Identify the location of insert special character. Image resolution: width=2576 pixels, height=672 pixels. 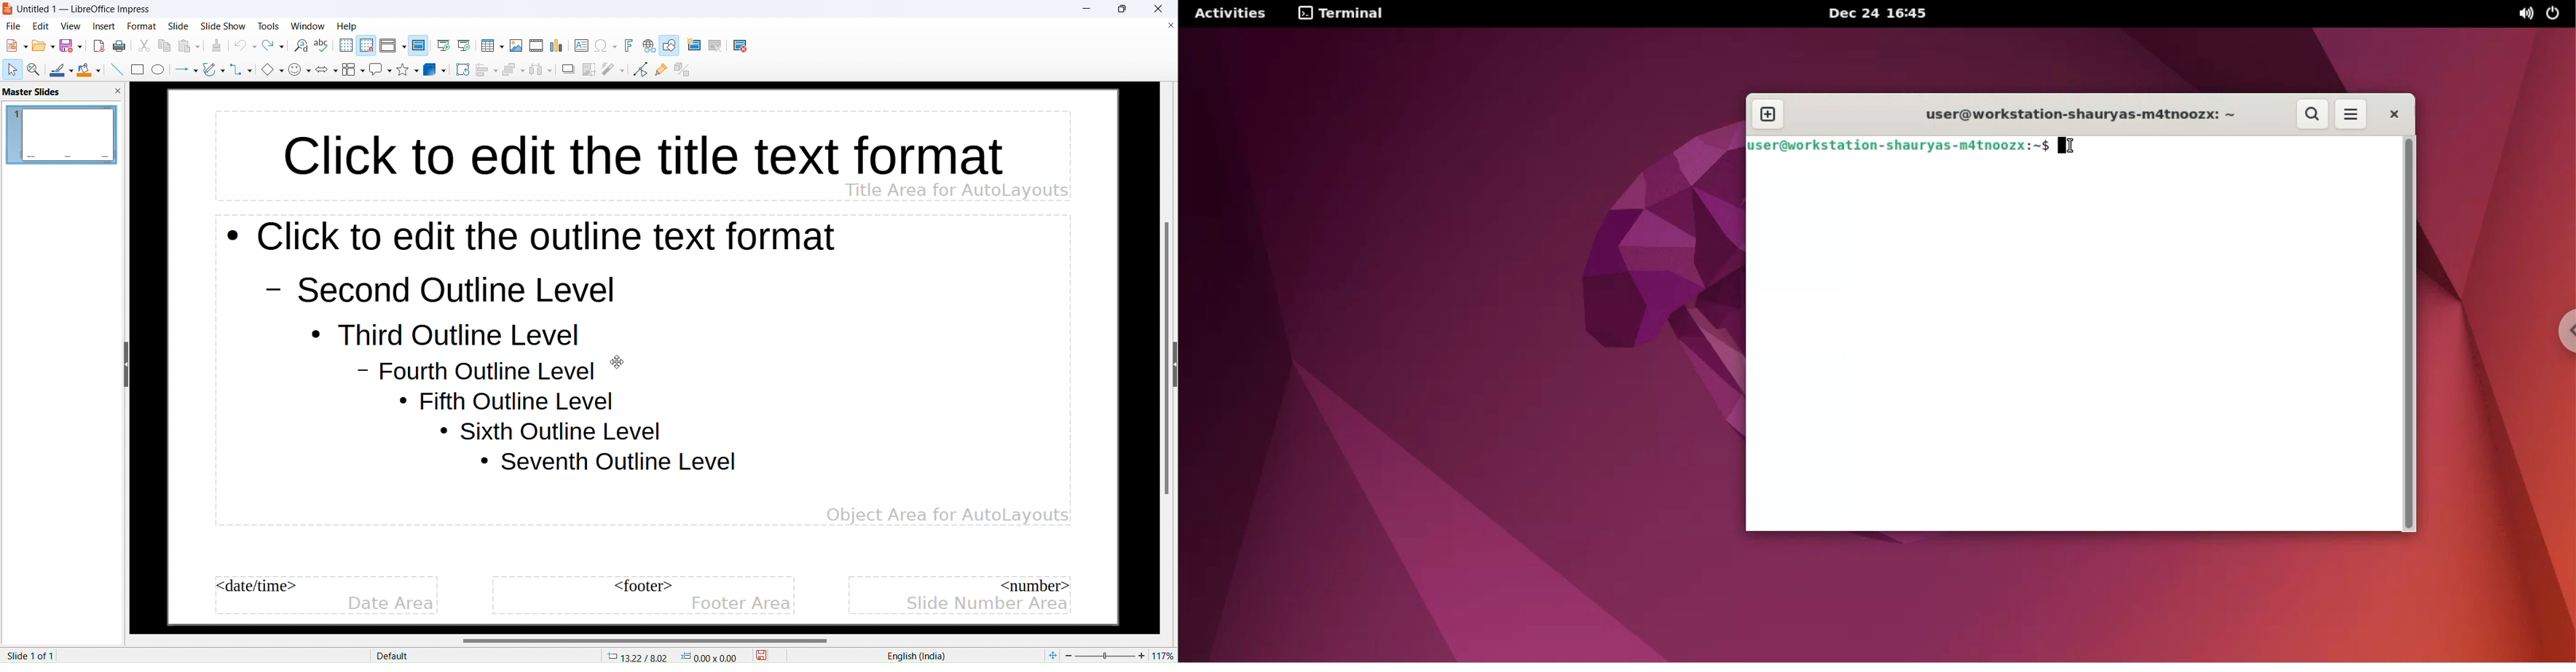
(606, 45).